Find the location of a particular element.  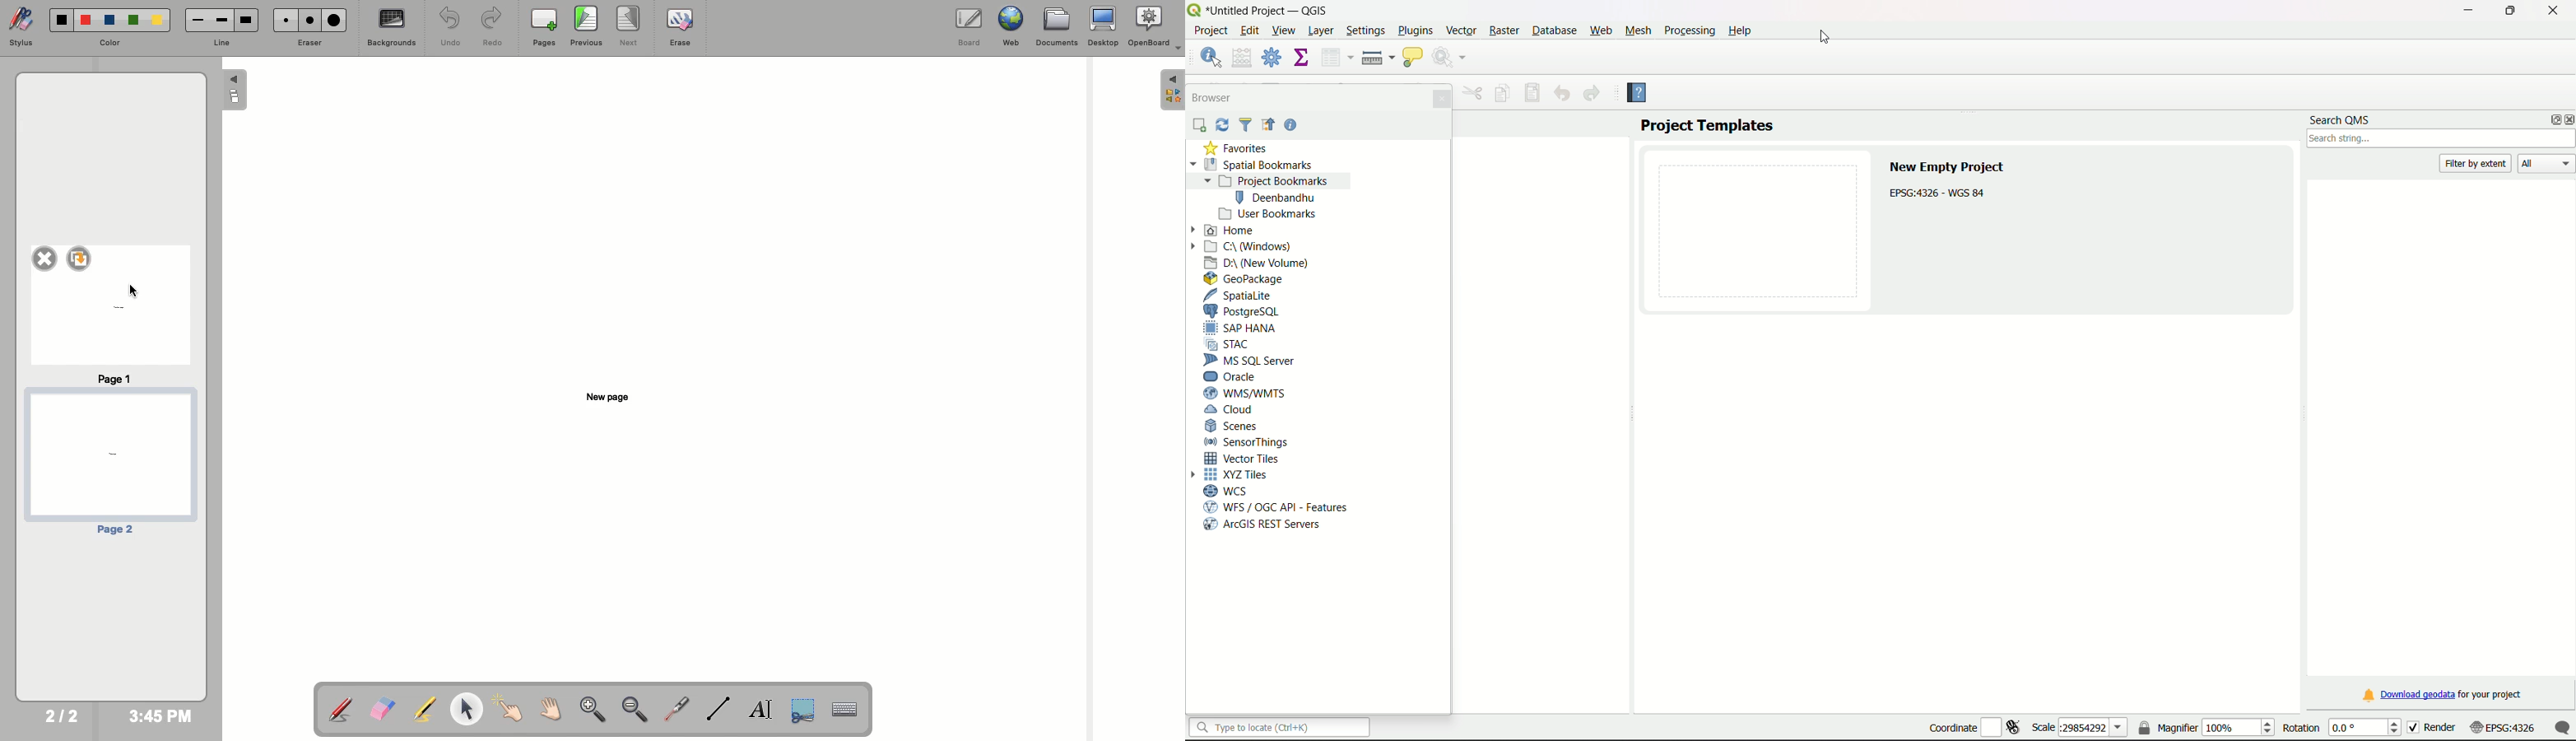

Arrow is located at coordinates (1194, 249).